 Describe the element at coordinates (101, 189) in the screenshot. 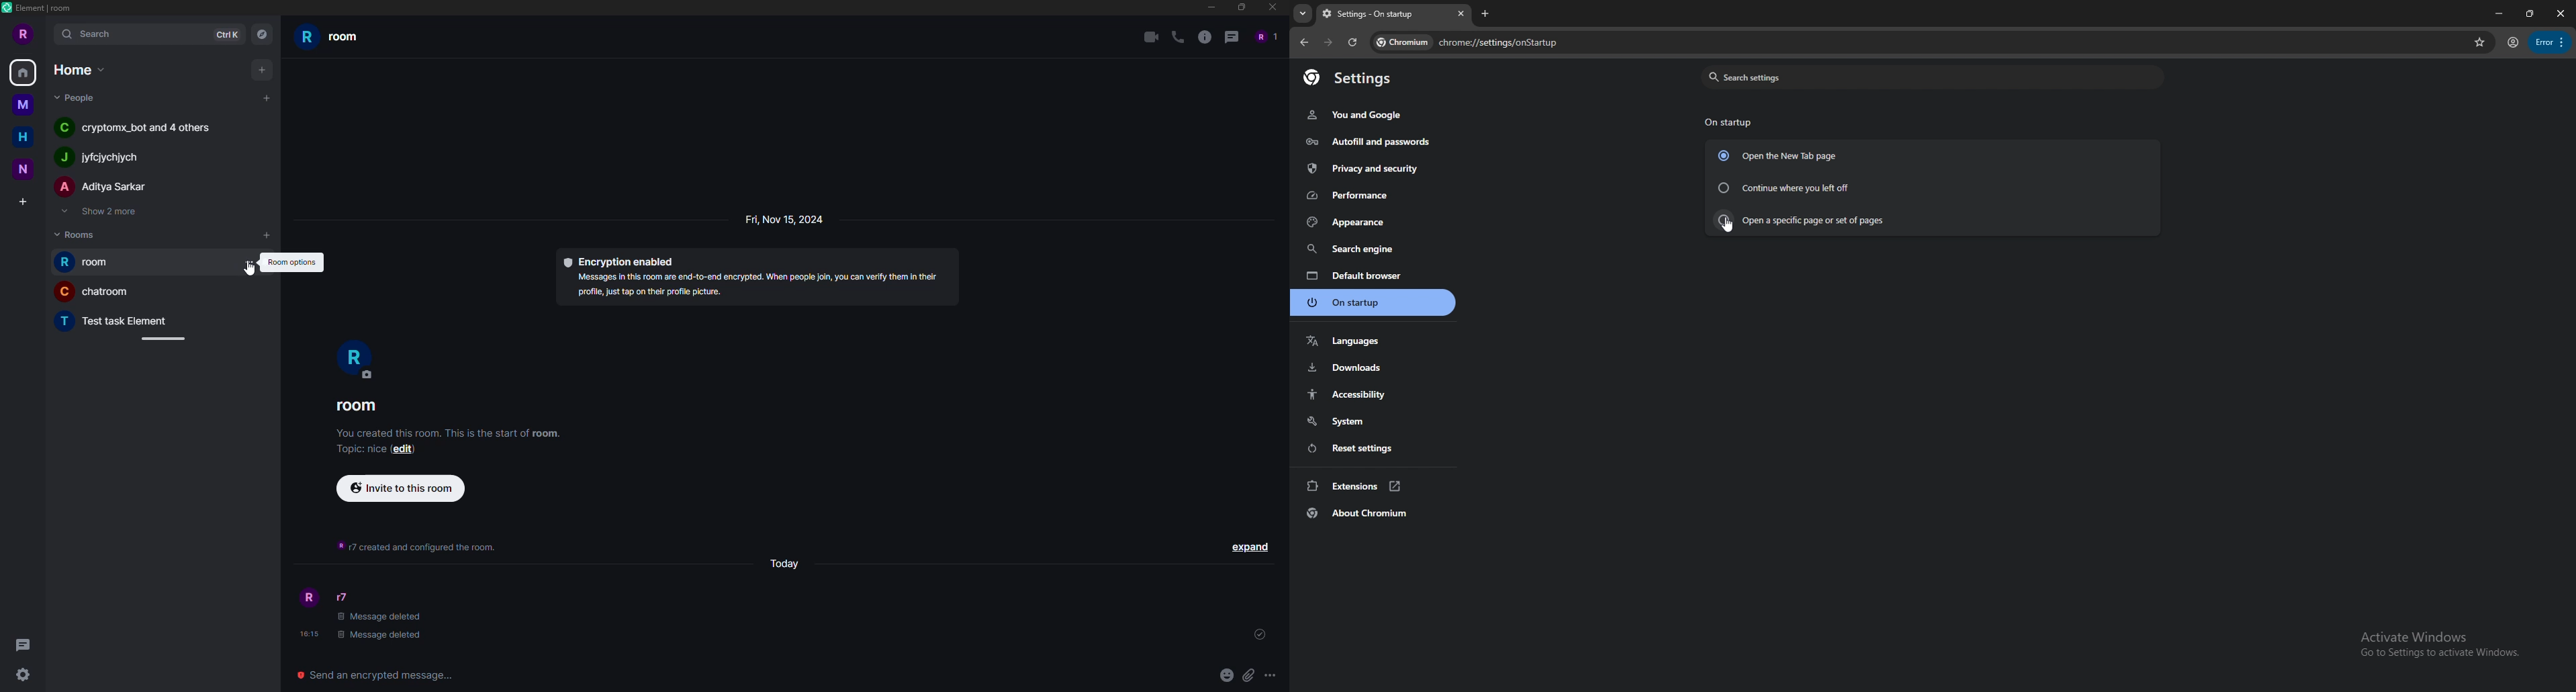

I see `A Aditya Sarkar` at that location.